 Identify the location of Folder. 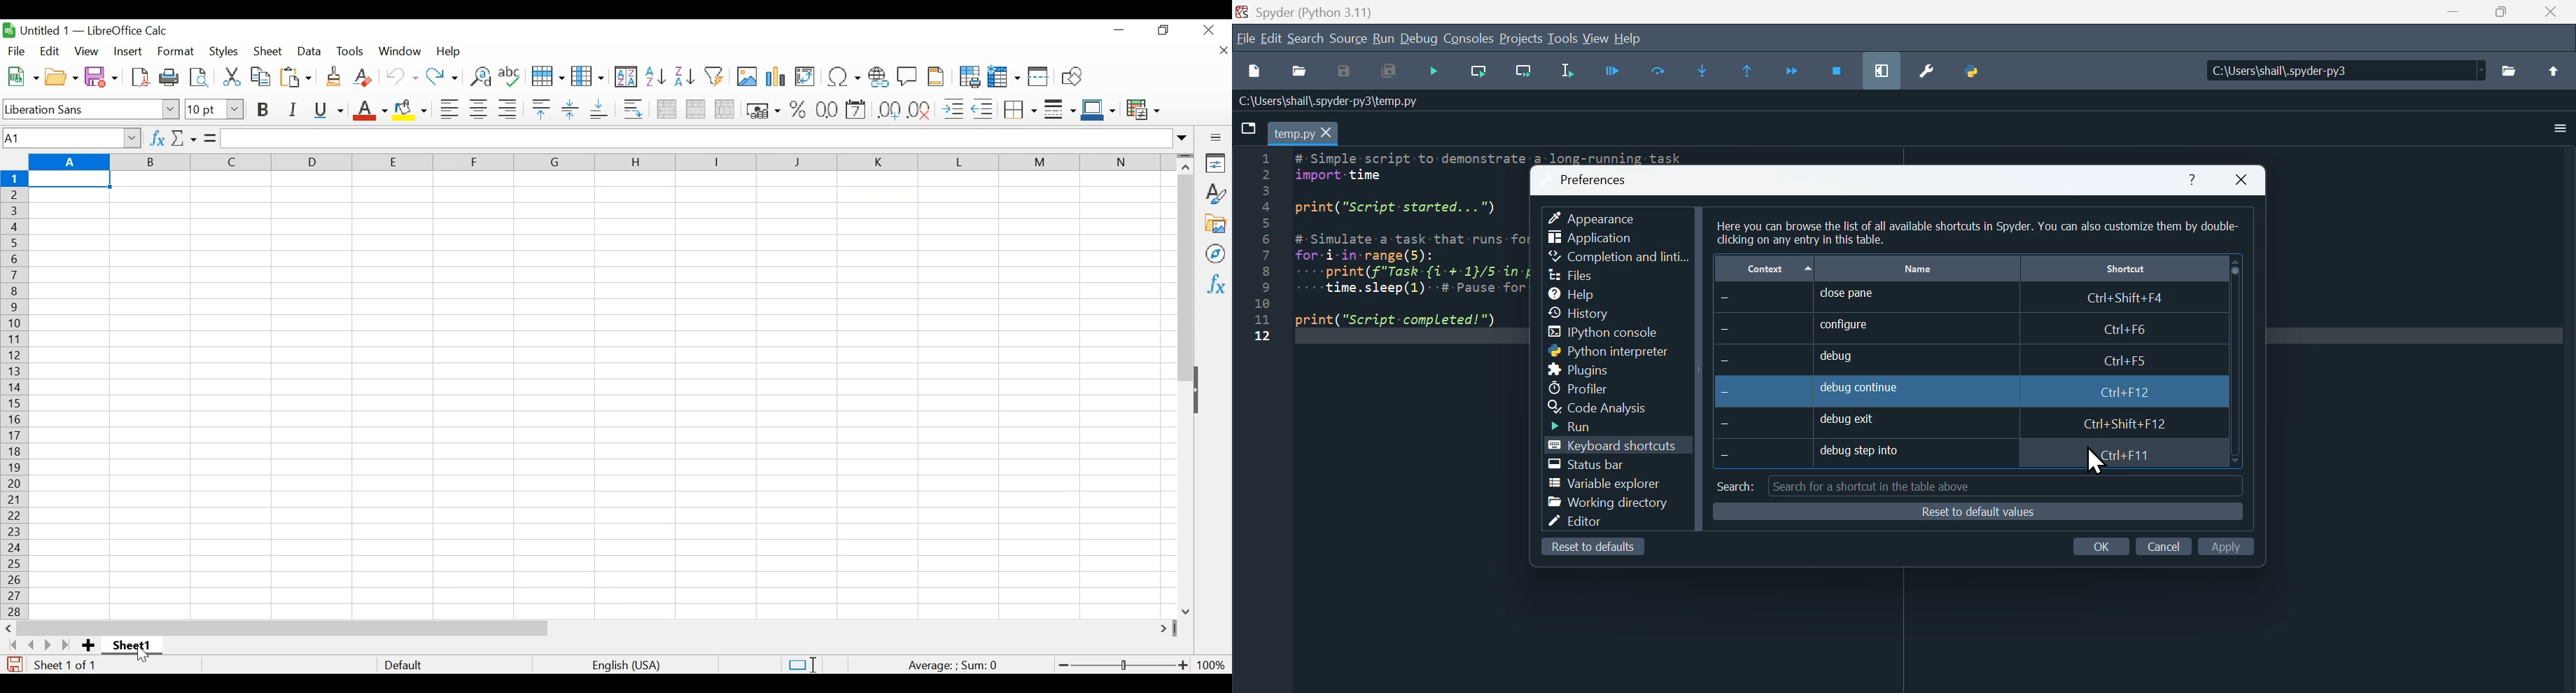
(2514, 74).